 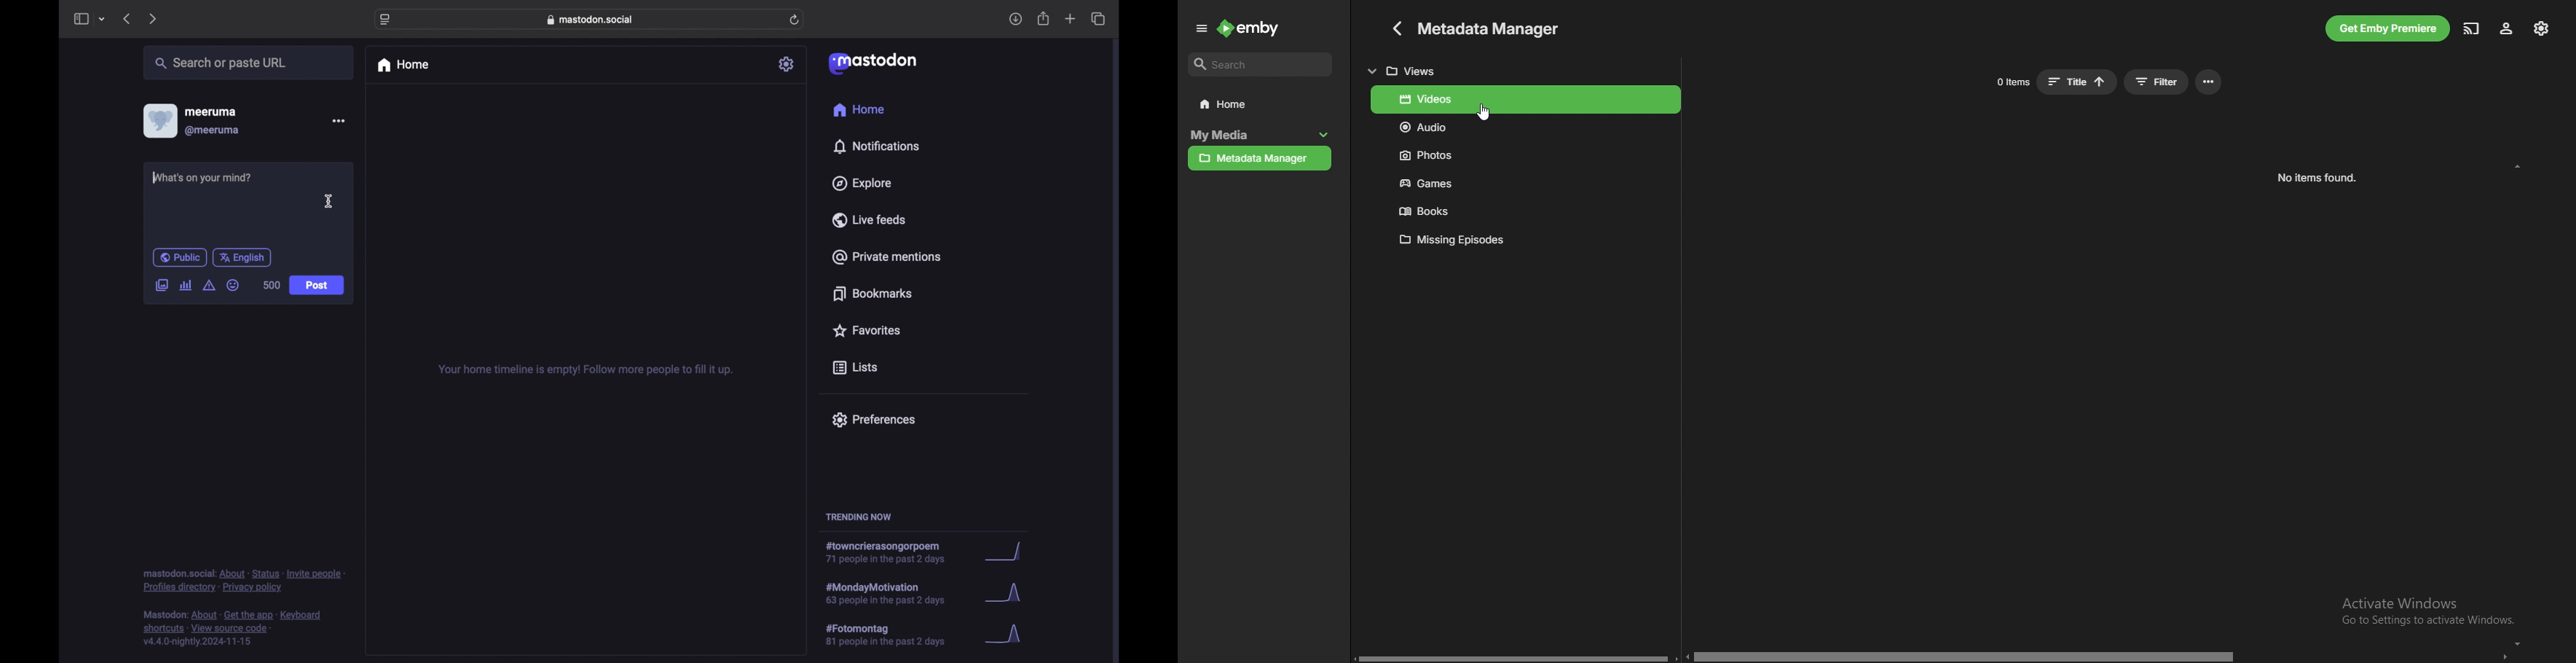 I want to click on views, so click(x=1524, y=68).